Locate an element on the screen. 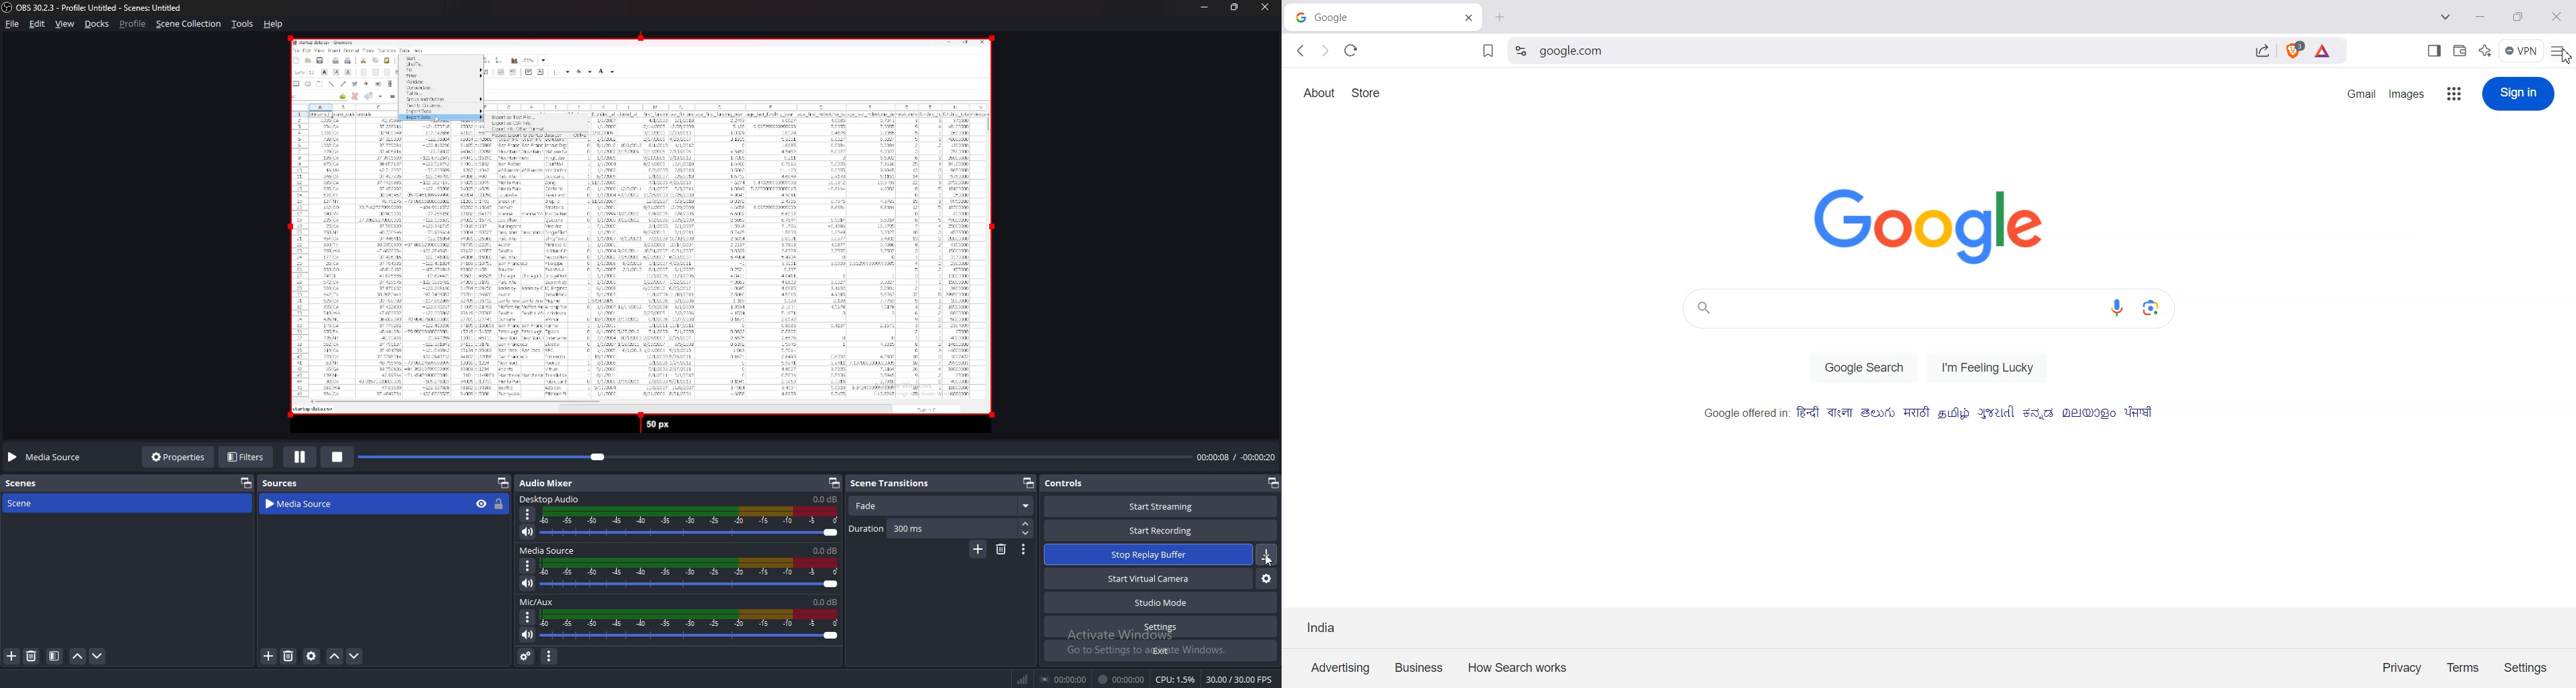  audio mixer is located at coordinates (547, 483).